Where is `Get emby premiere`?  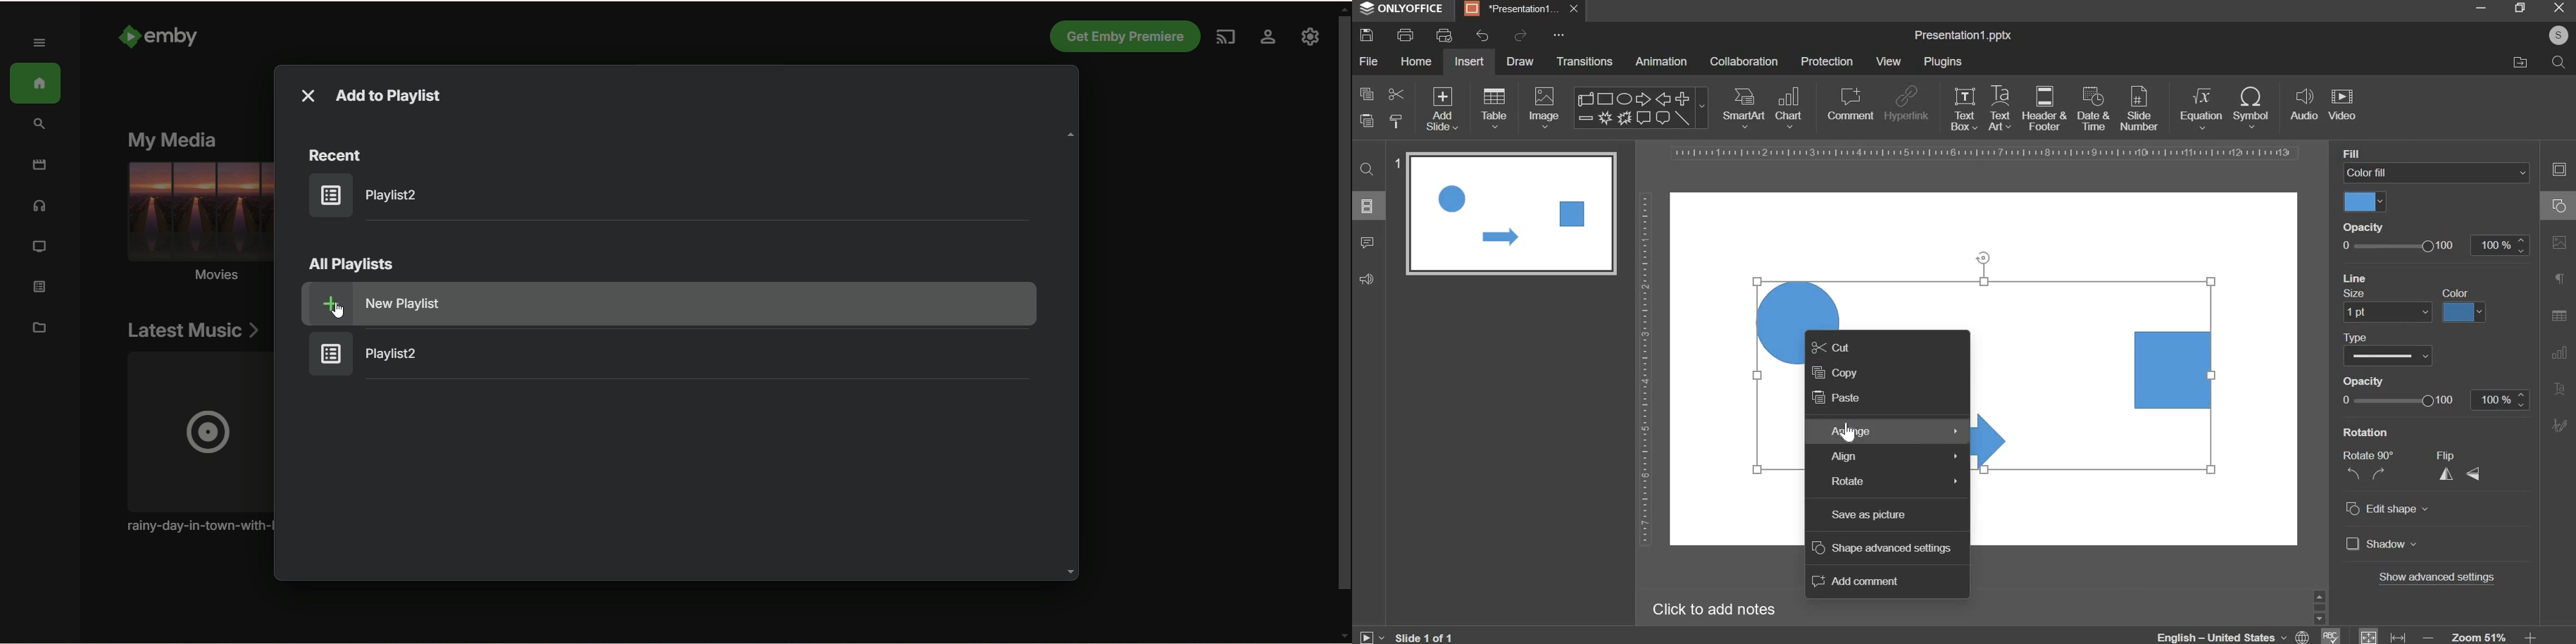
Get emby premiere is located at coordinates (1123, 36).